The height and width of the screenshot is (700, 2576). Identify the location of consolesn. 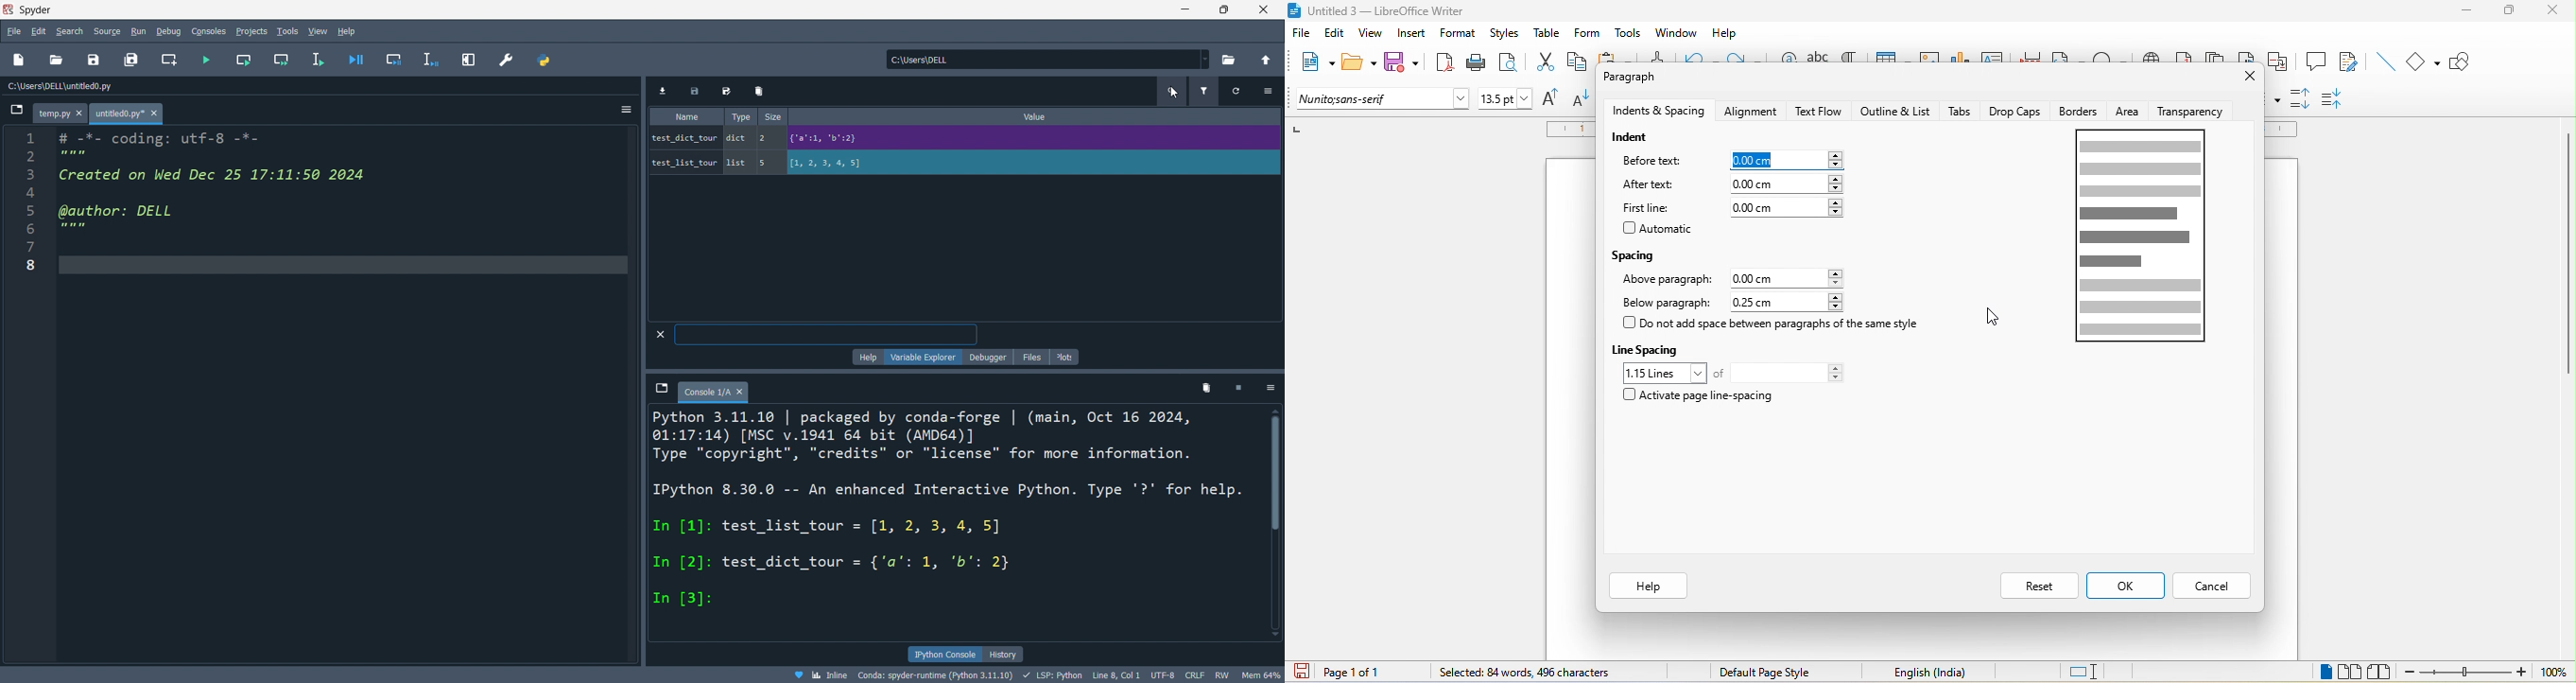
(203, 31).